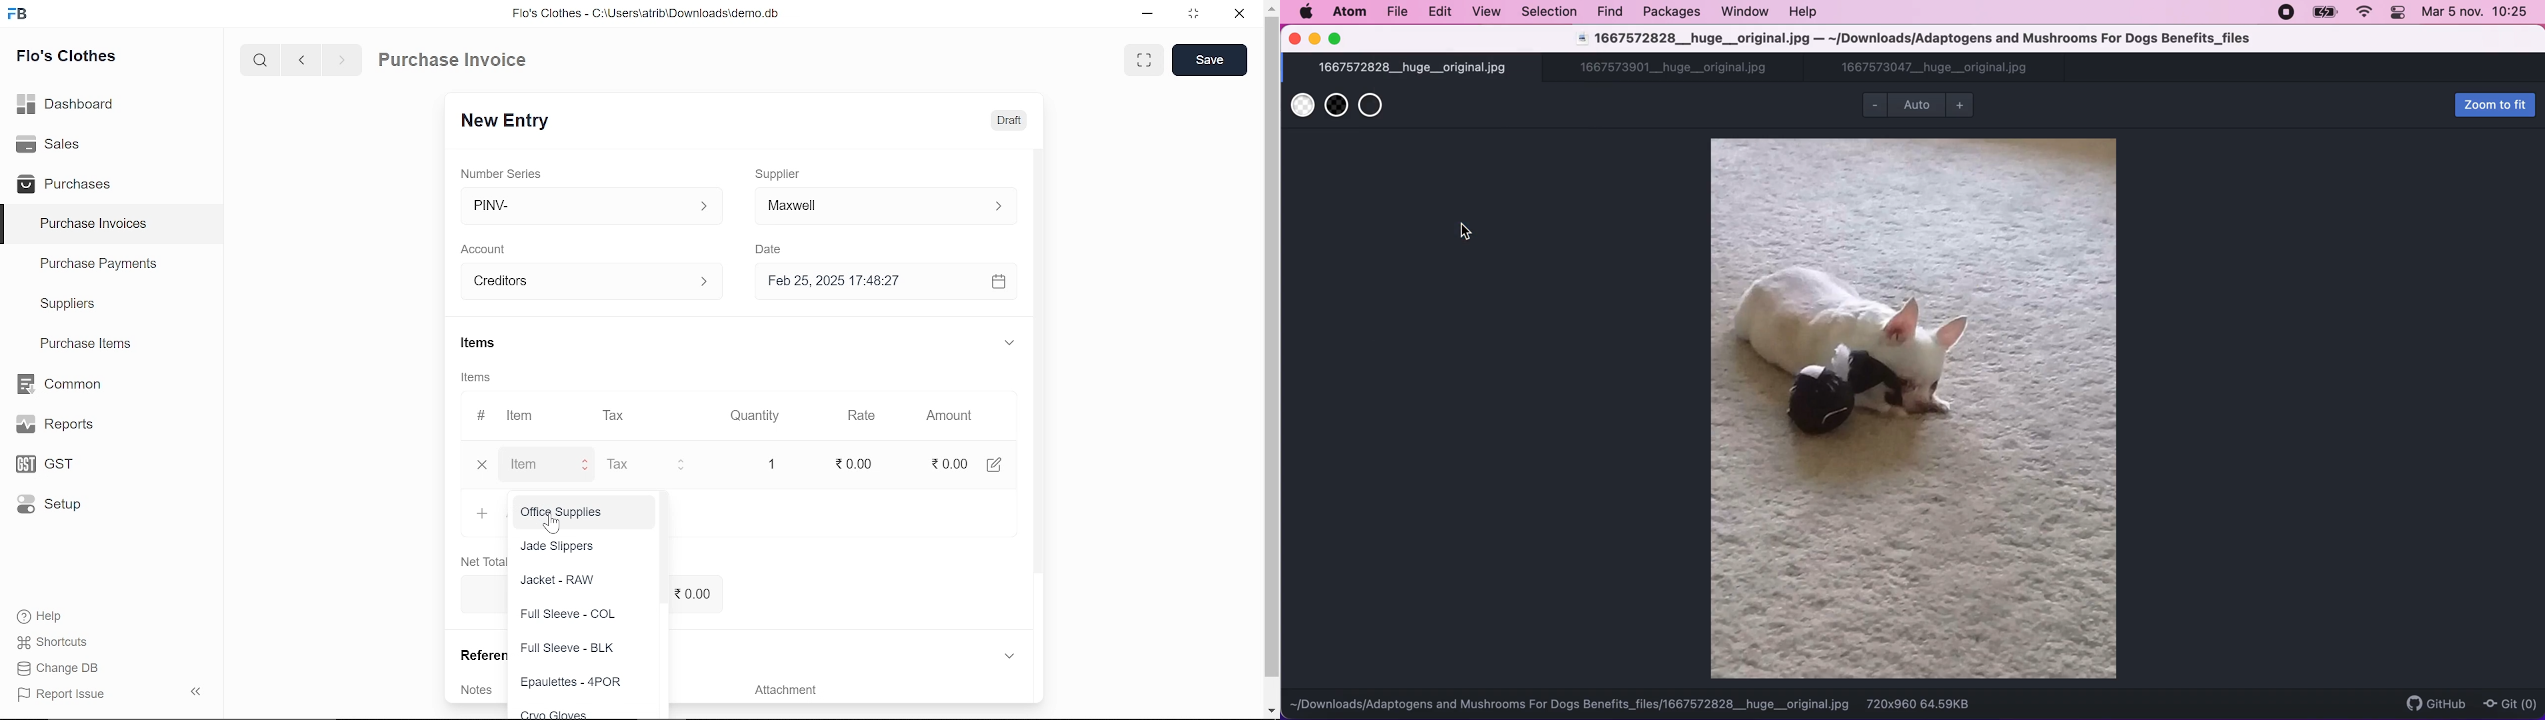  I want to click on Epaulettes - 4POR, so click(585, 682).